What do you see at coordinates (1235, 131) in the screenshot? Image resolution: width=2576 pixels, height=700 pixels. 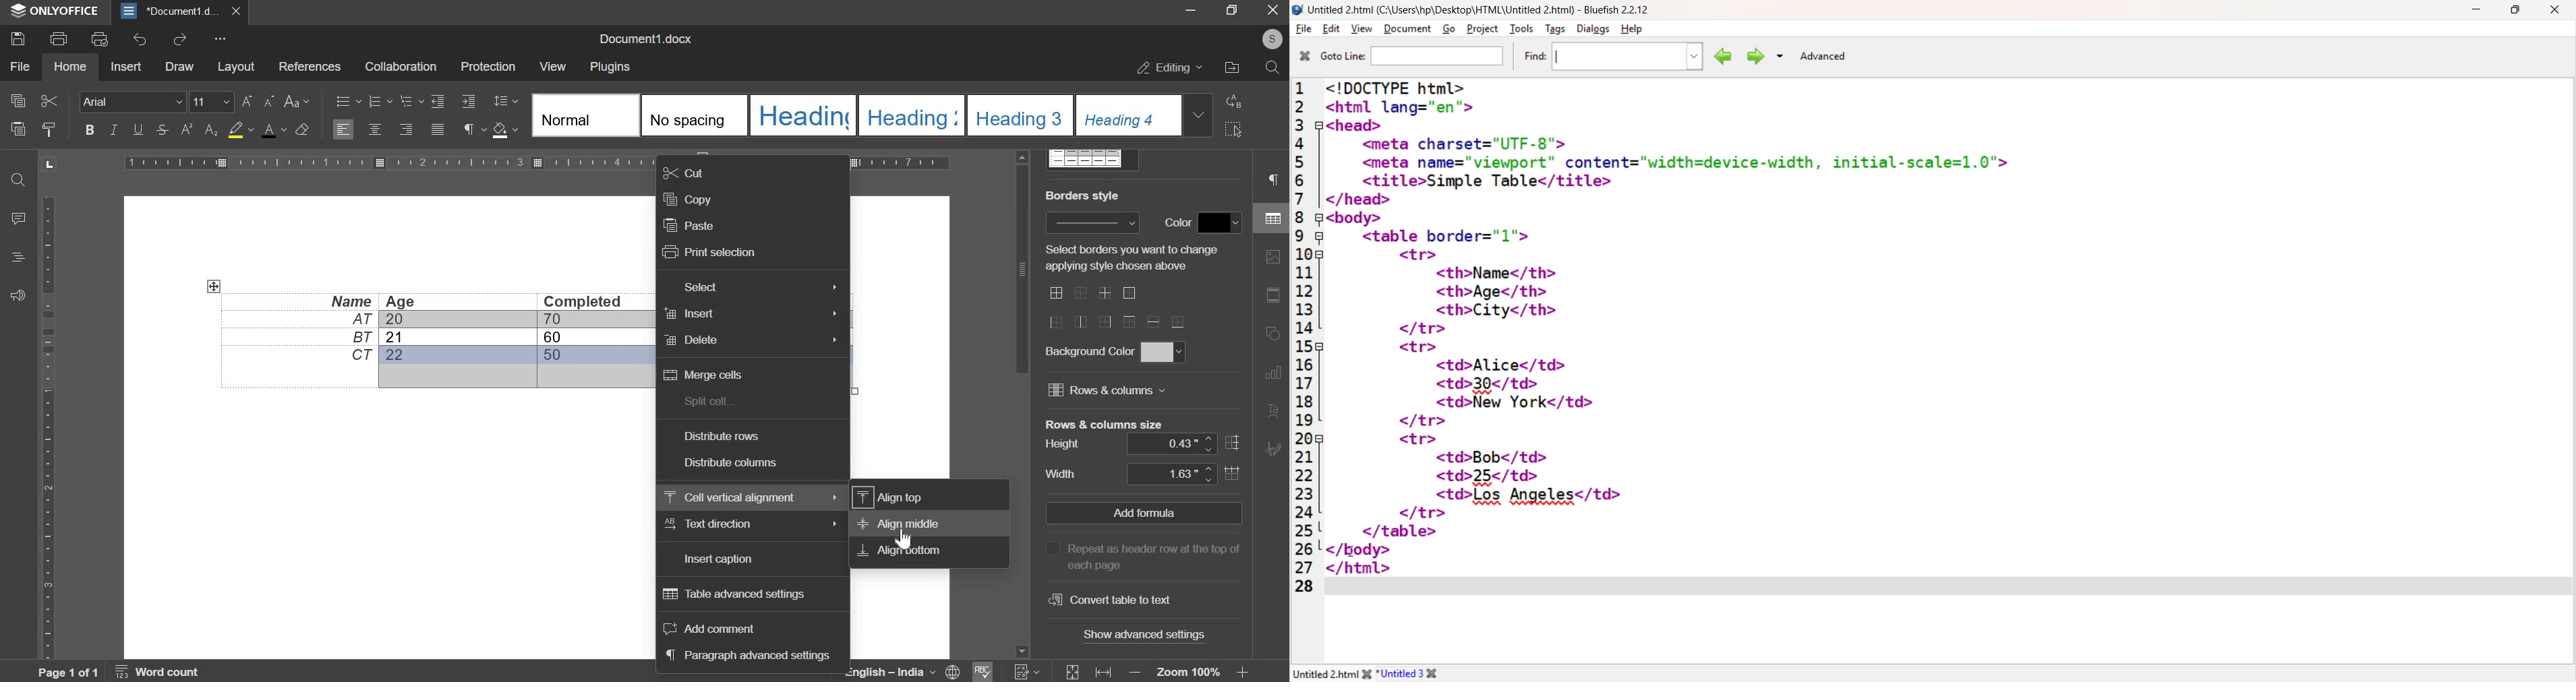 I see `select all` at bounding box center [1235, 131].